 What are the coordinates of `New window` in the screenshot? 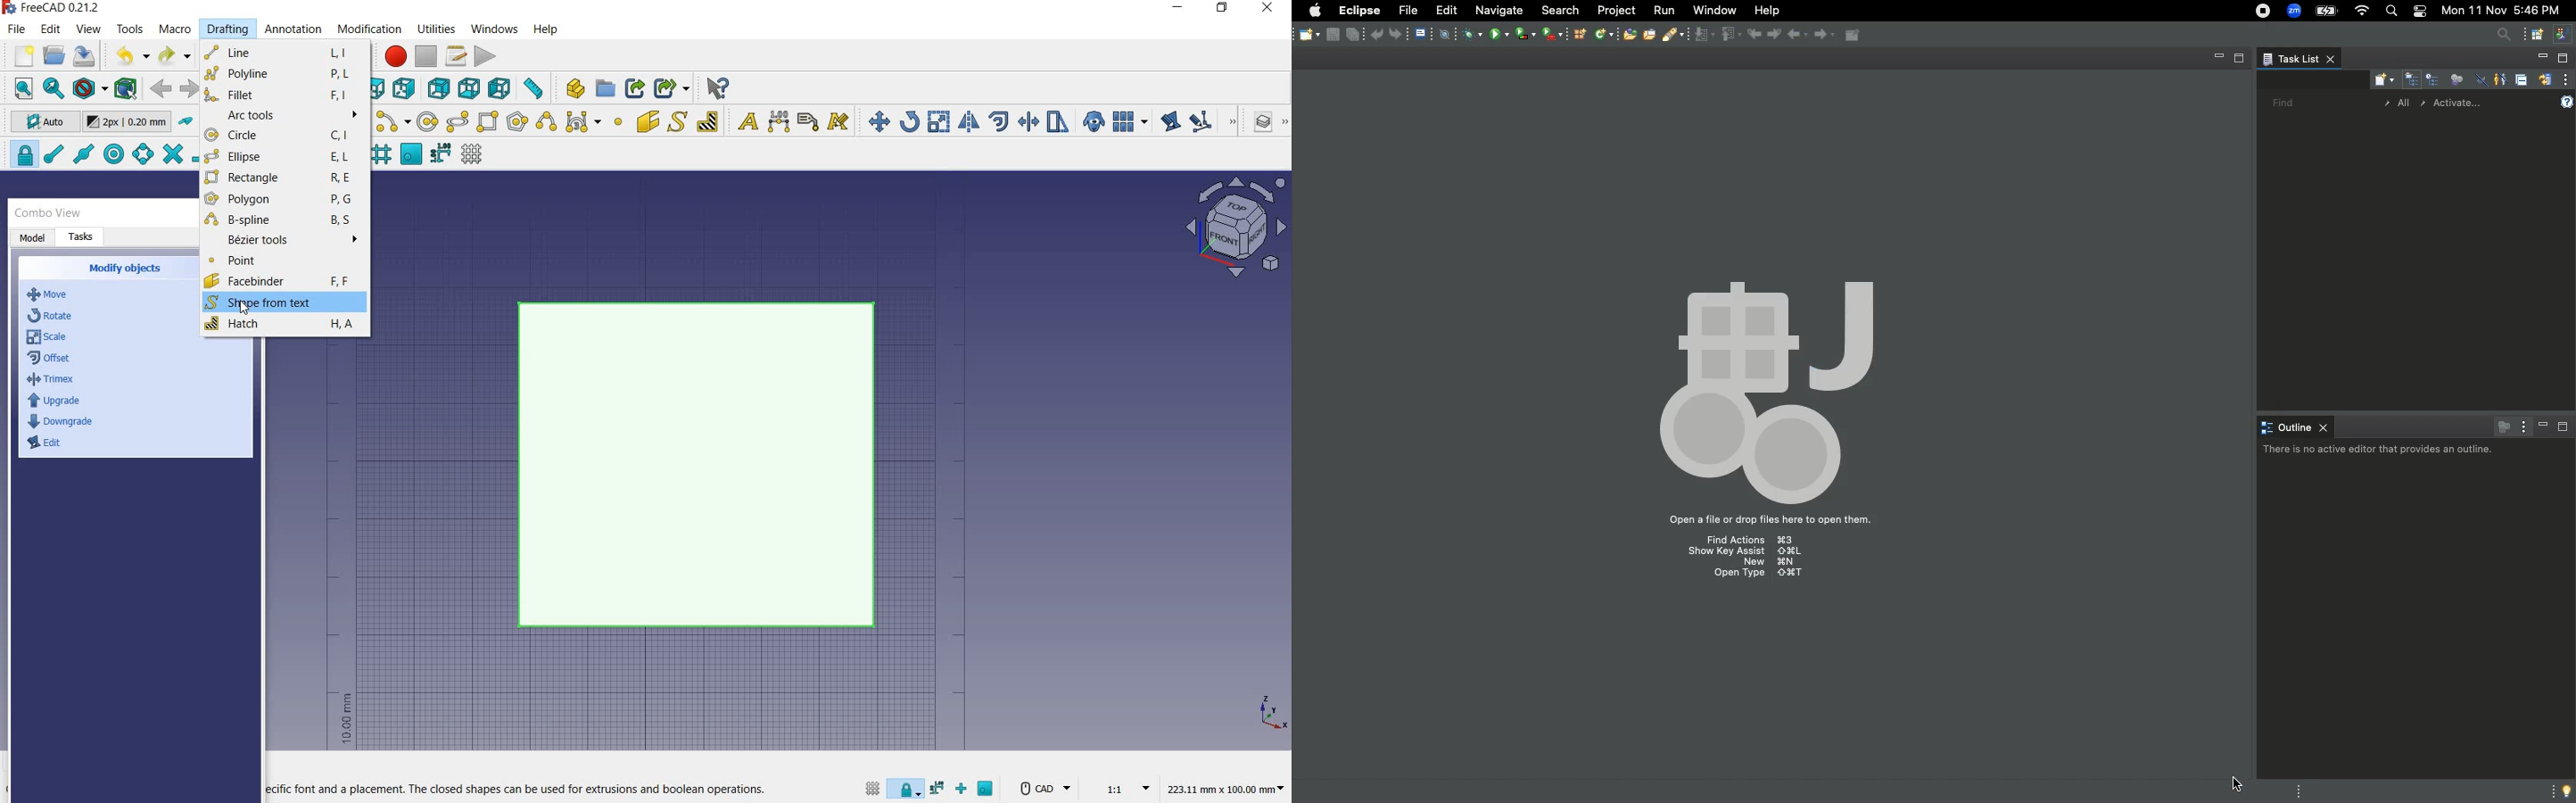 It's located at (2551, 34).